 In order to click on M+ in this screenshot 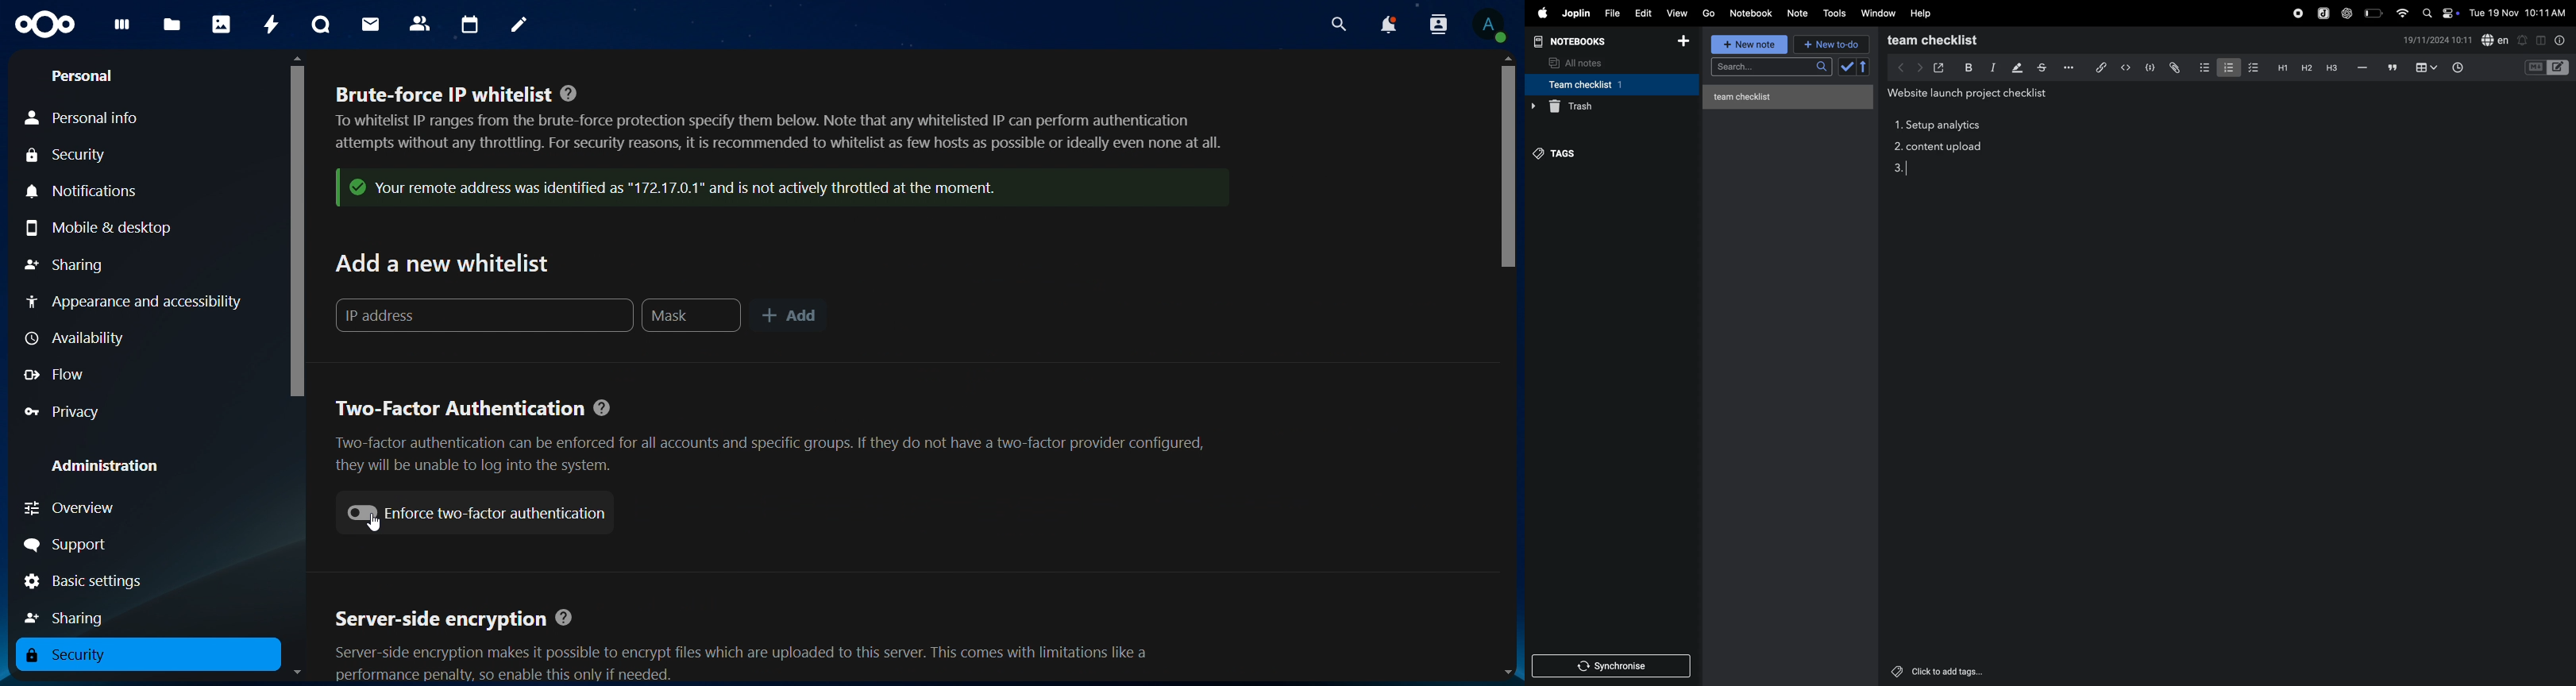, I will do `click(2535, 67)`.